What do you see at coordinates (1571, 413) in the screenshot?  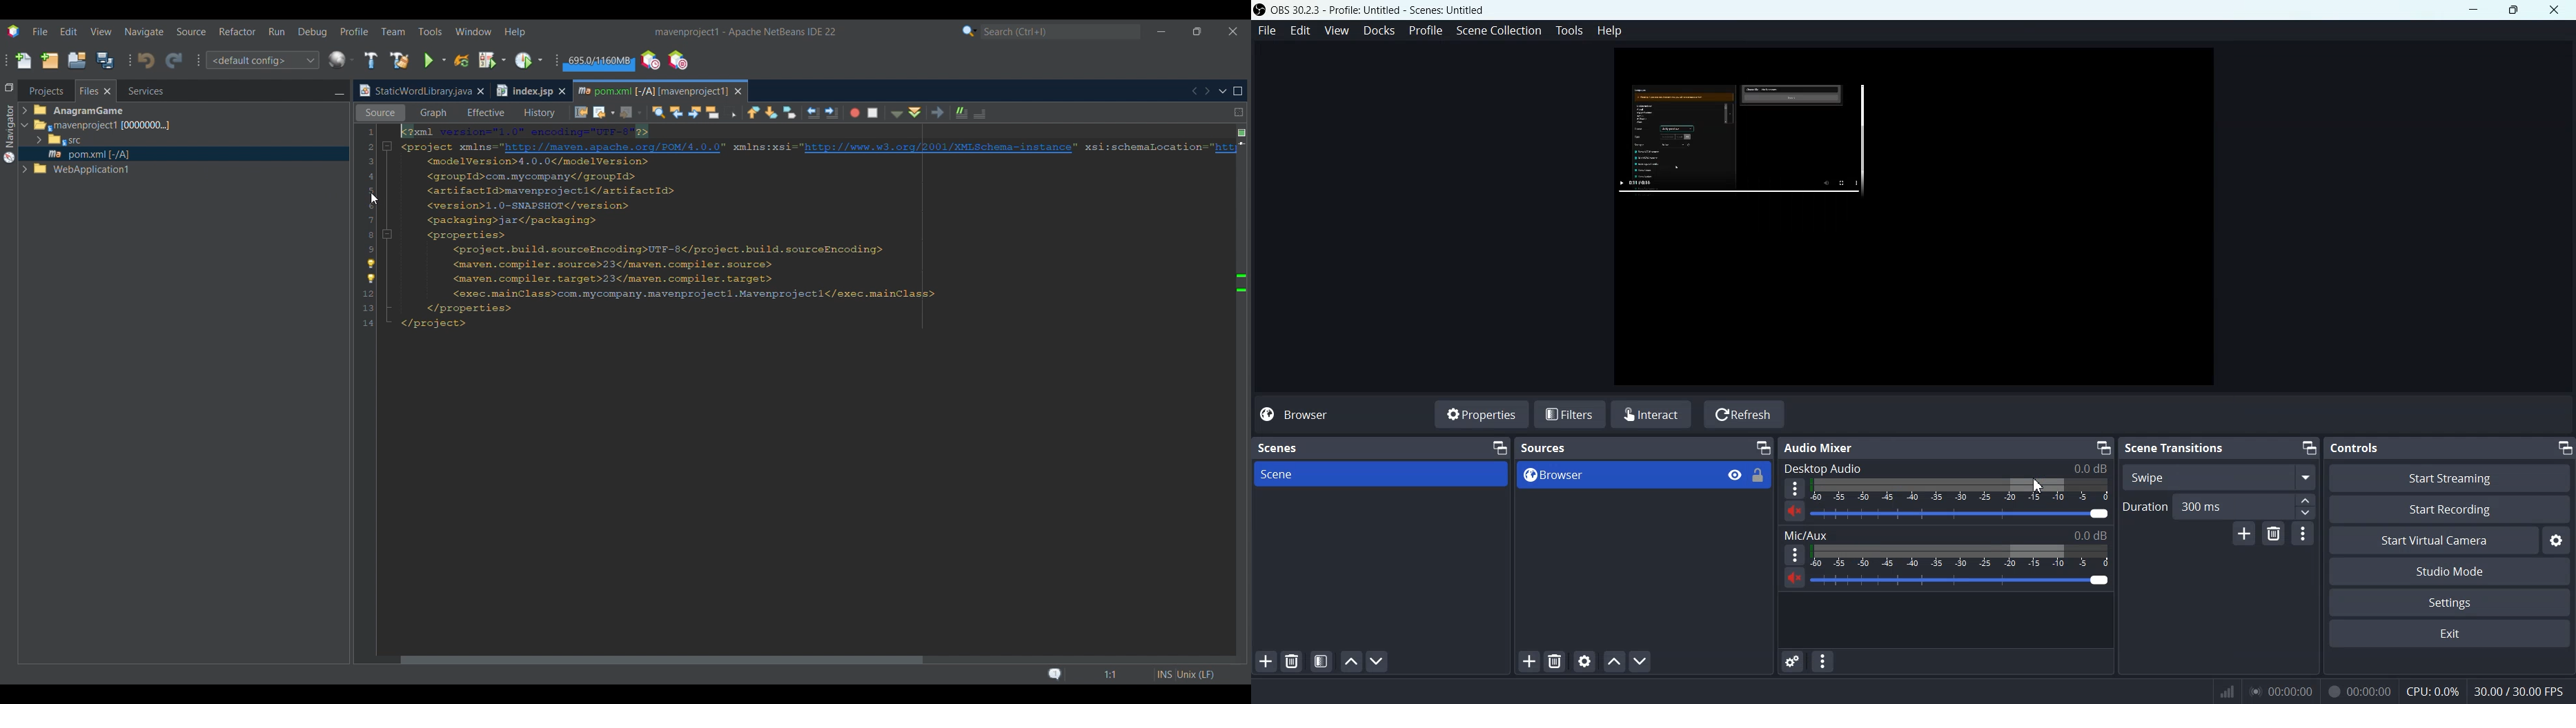 I see `Filters` at bounding box center [1571, 413].